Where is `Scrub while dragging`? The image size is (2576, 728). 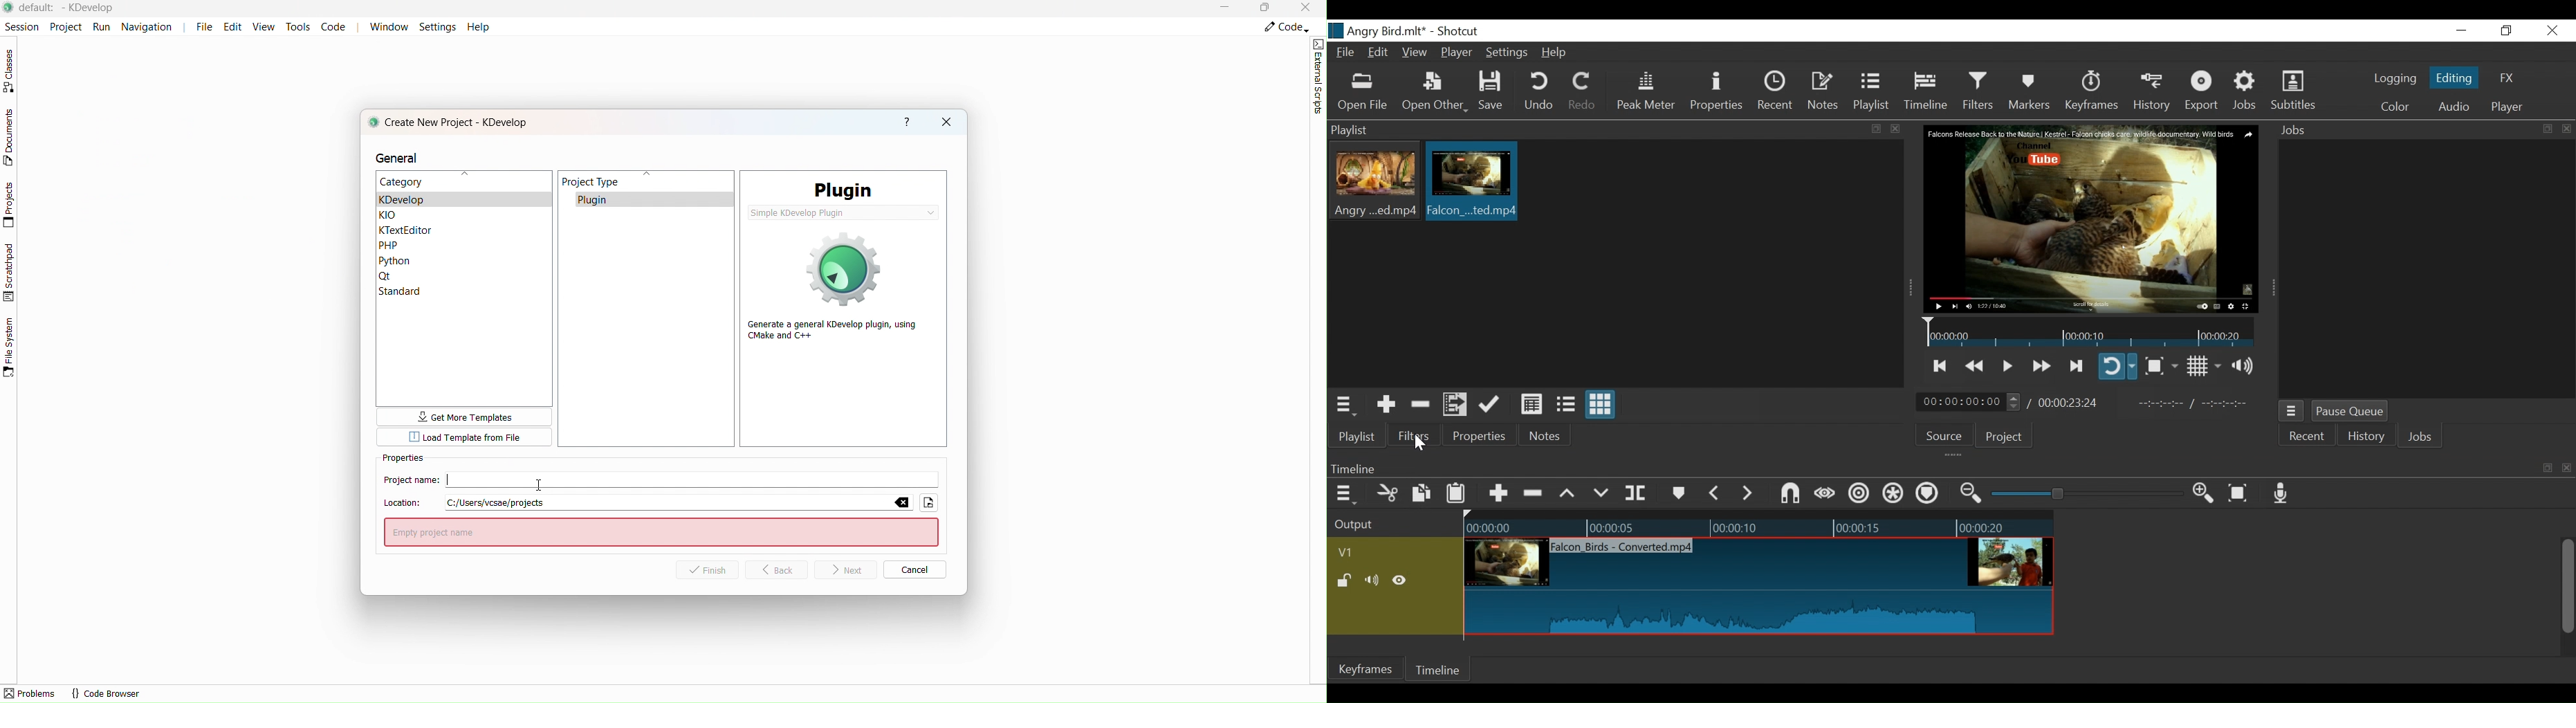 Scrub while dragging is located at coordinates (1827, 495).